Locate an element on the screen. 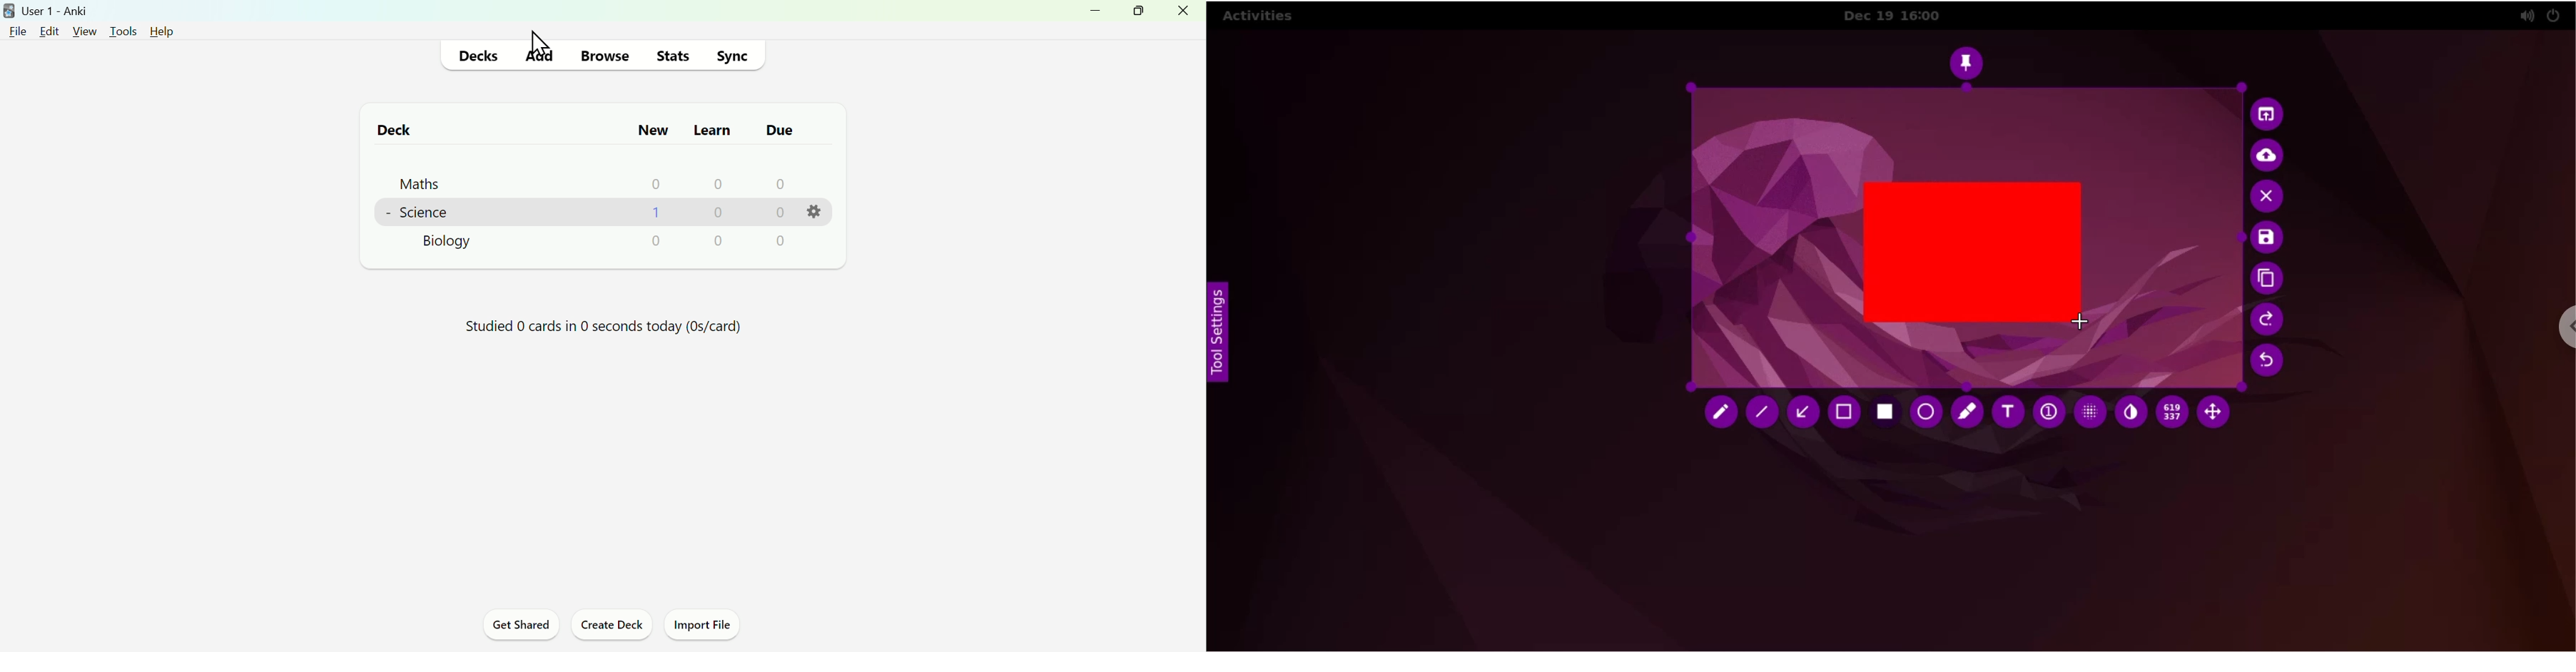 This screenshot has height=672, width=2576. rectangle tool is located at coordinates (1885, 413).